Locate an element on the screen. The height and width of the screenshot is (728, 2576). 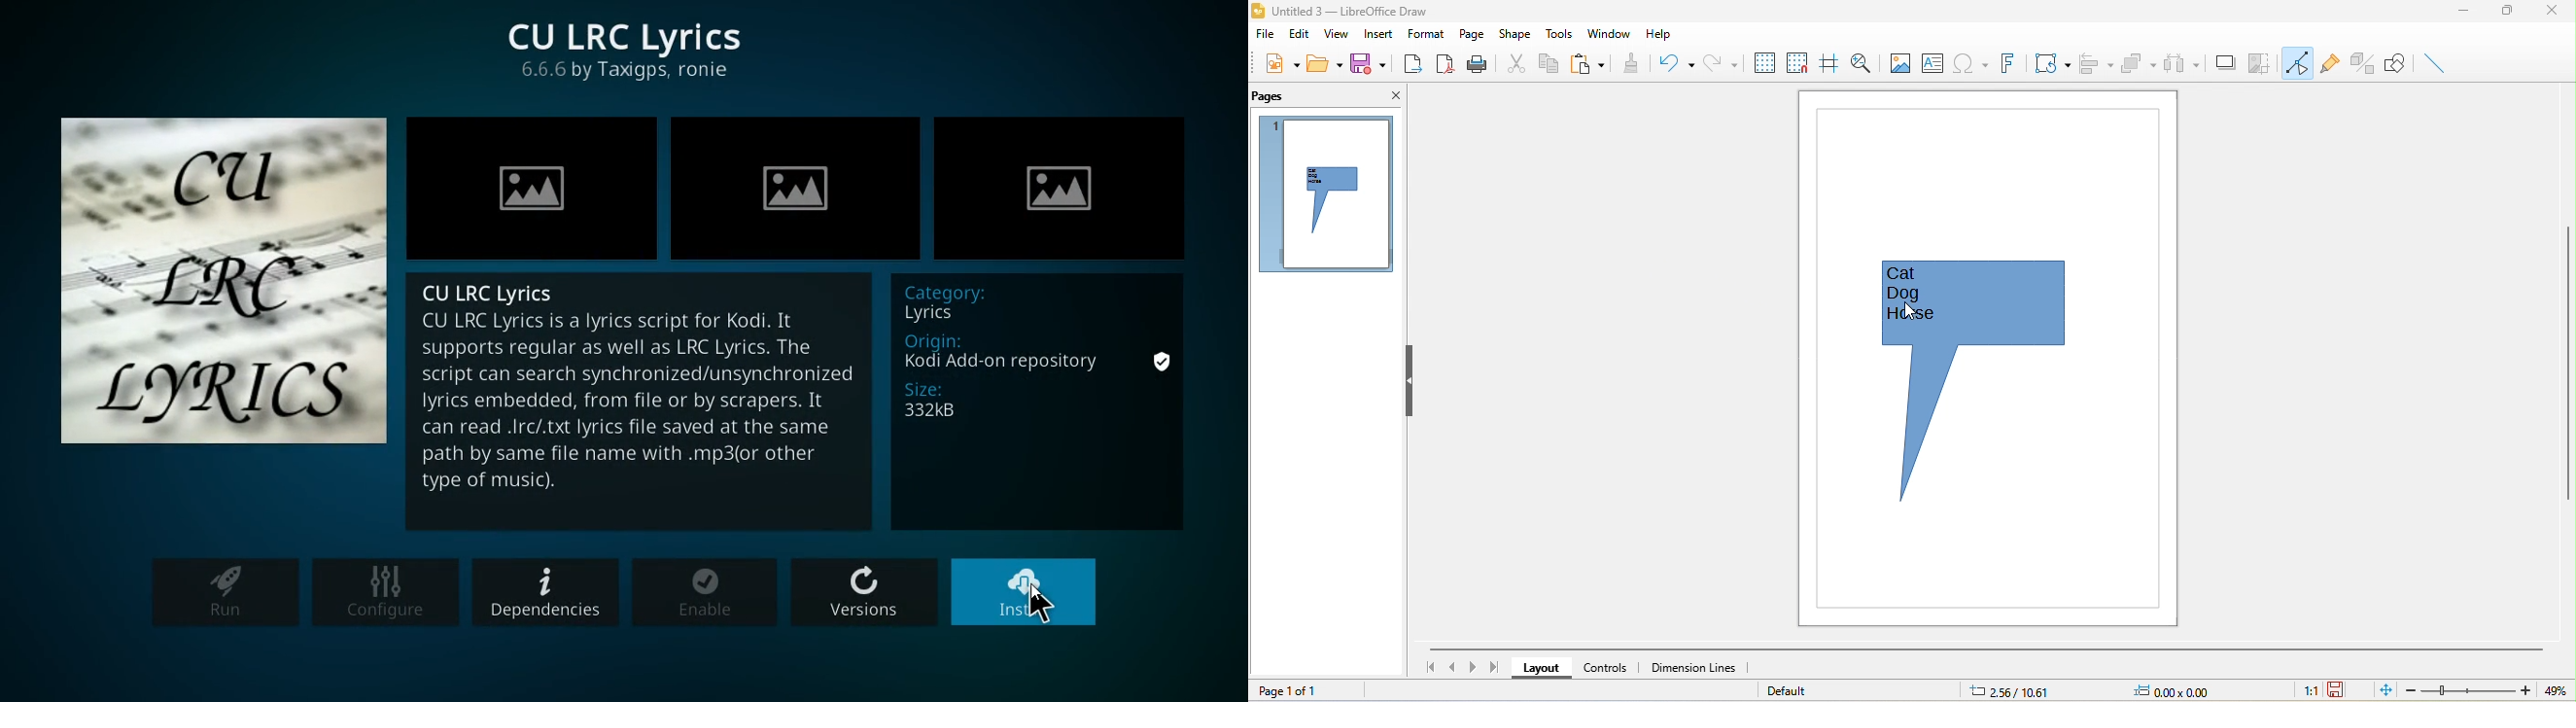
provider is located at coordinates (624, 75).